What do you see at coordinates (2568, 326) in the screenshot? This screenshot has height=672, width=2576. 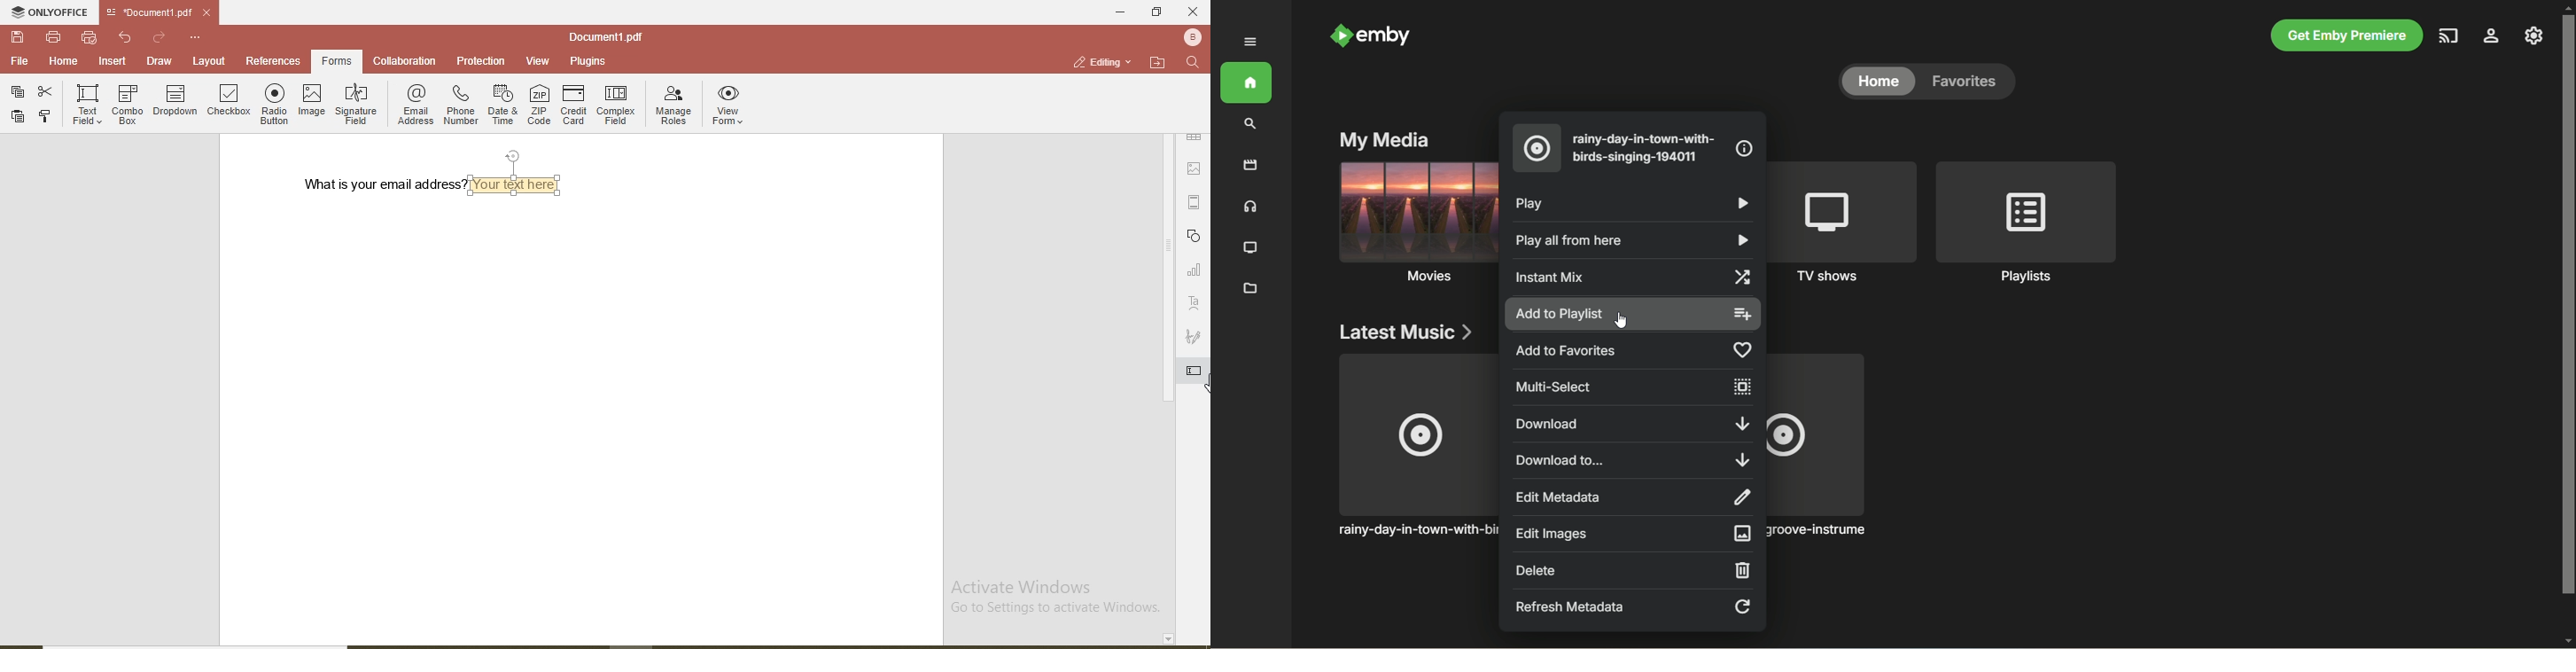 I see `vertical scroll bar` at bounding box center [2568, 326].